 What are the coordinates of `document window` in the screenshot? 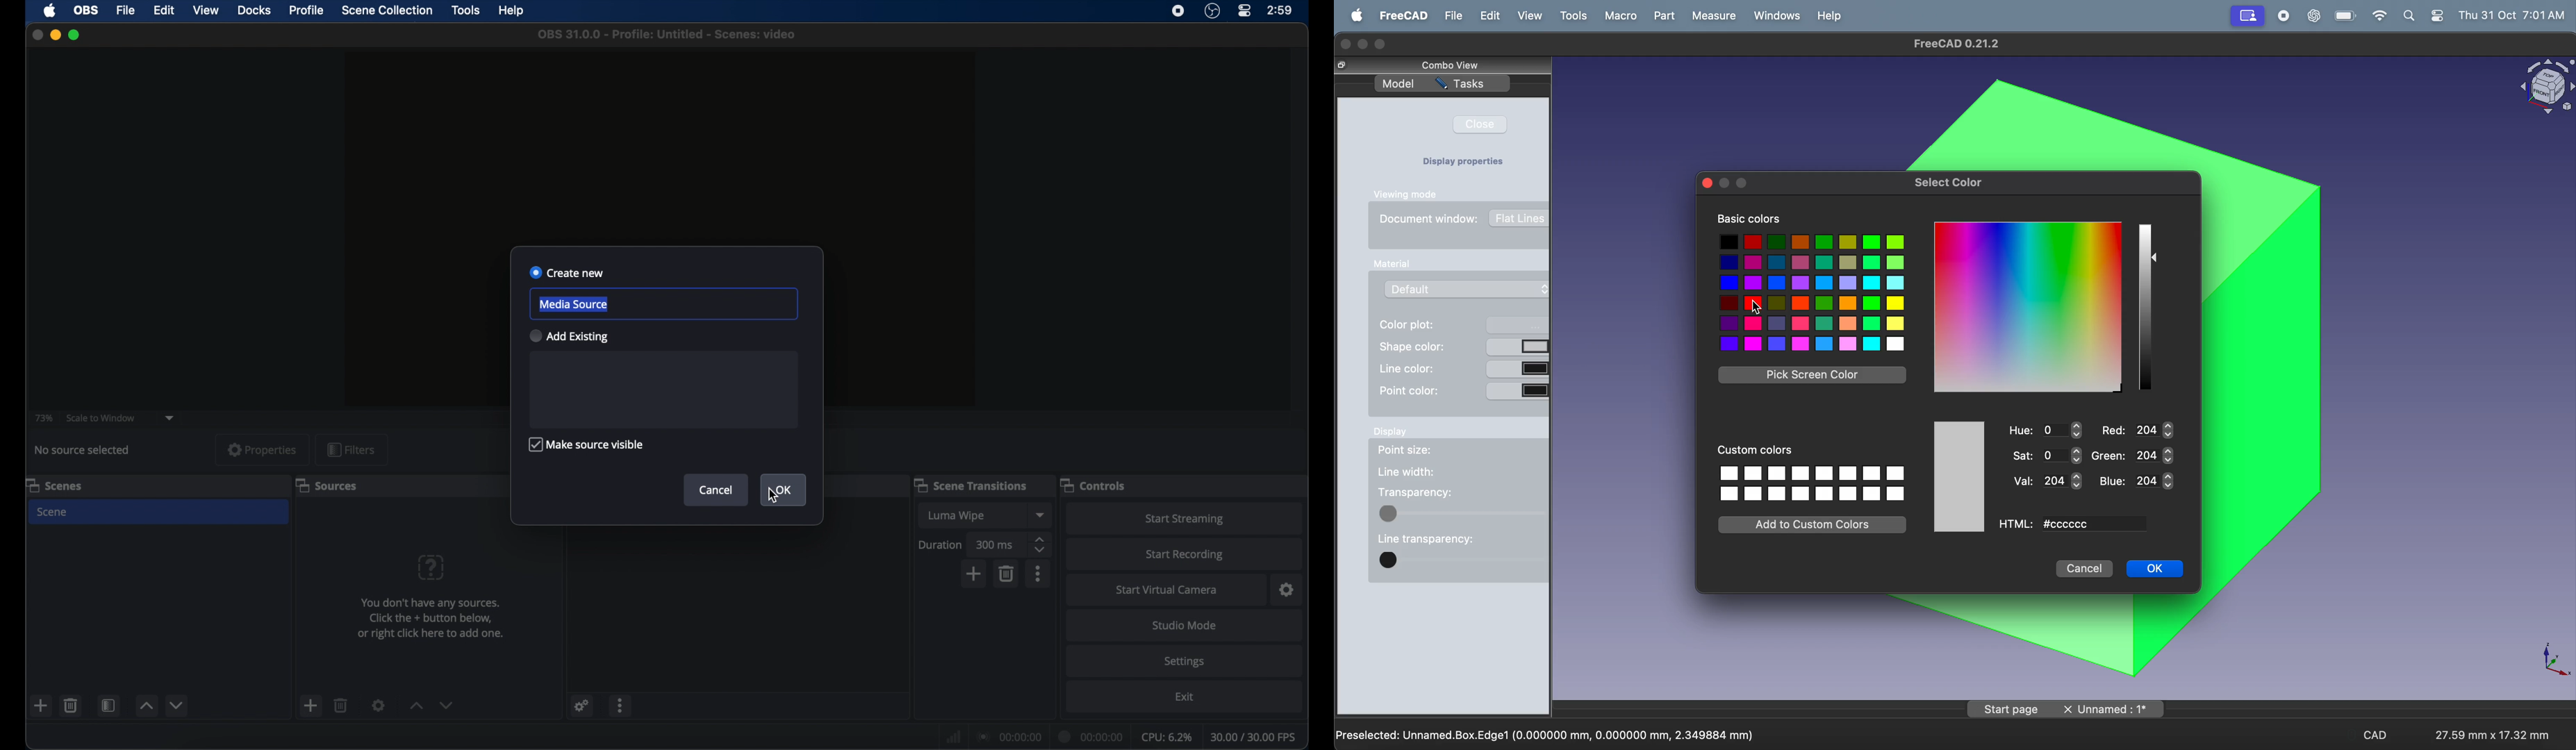 It's located at (1466, 222).